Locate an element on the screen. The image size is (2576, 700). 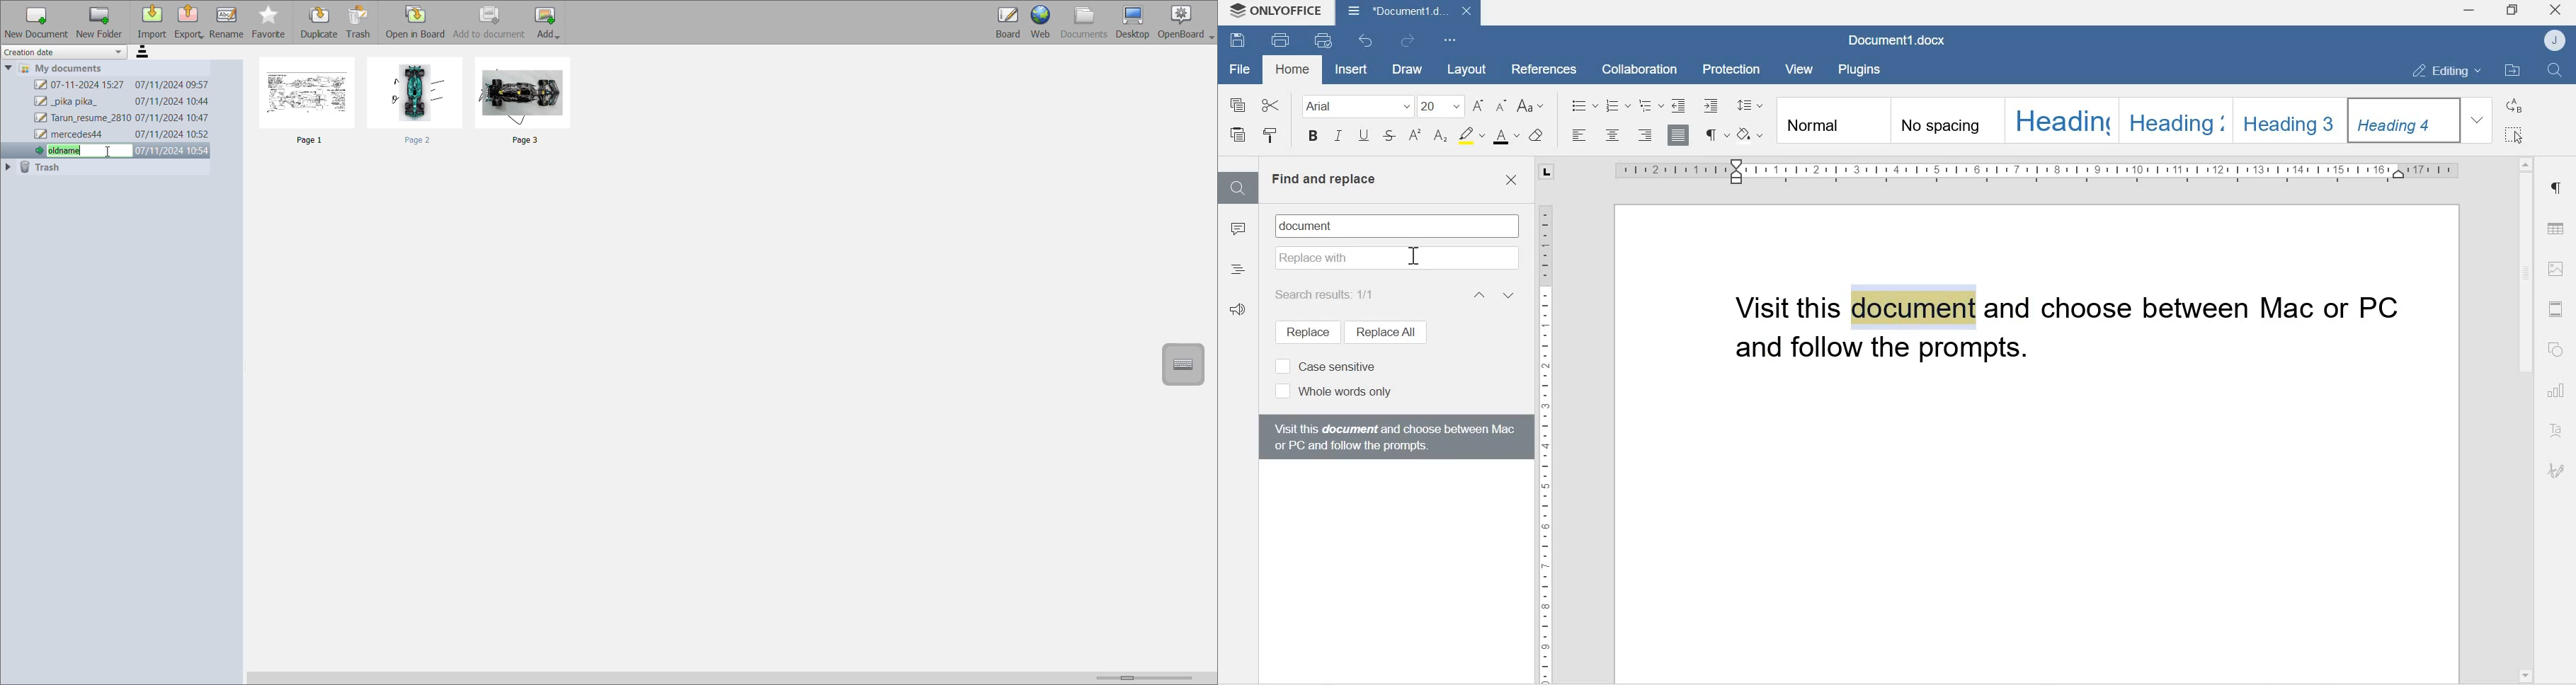
Replace all is located at coordinates (1384, 331).